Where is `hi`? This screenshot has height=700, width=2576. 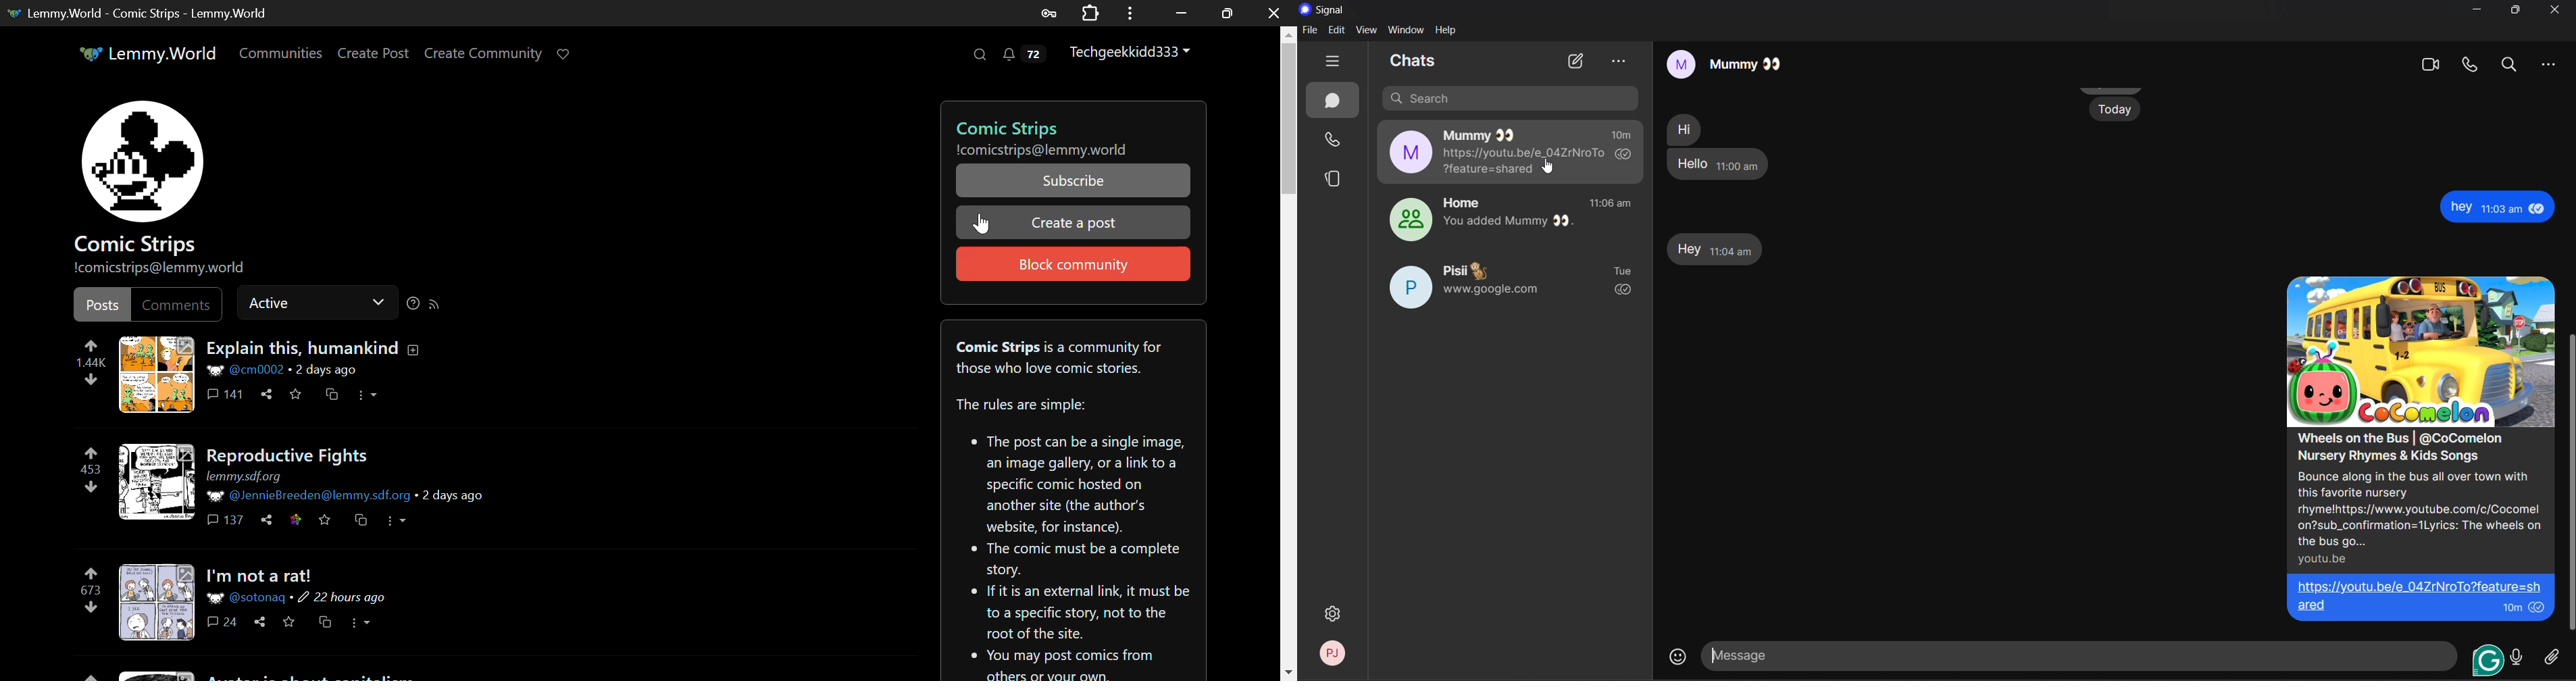
hi is located at coordinates (1686, 127).